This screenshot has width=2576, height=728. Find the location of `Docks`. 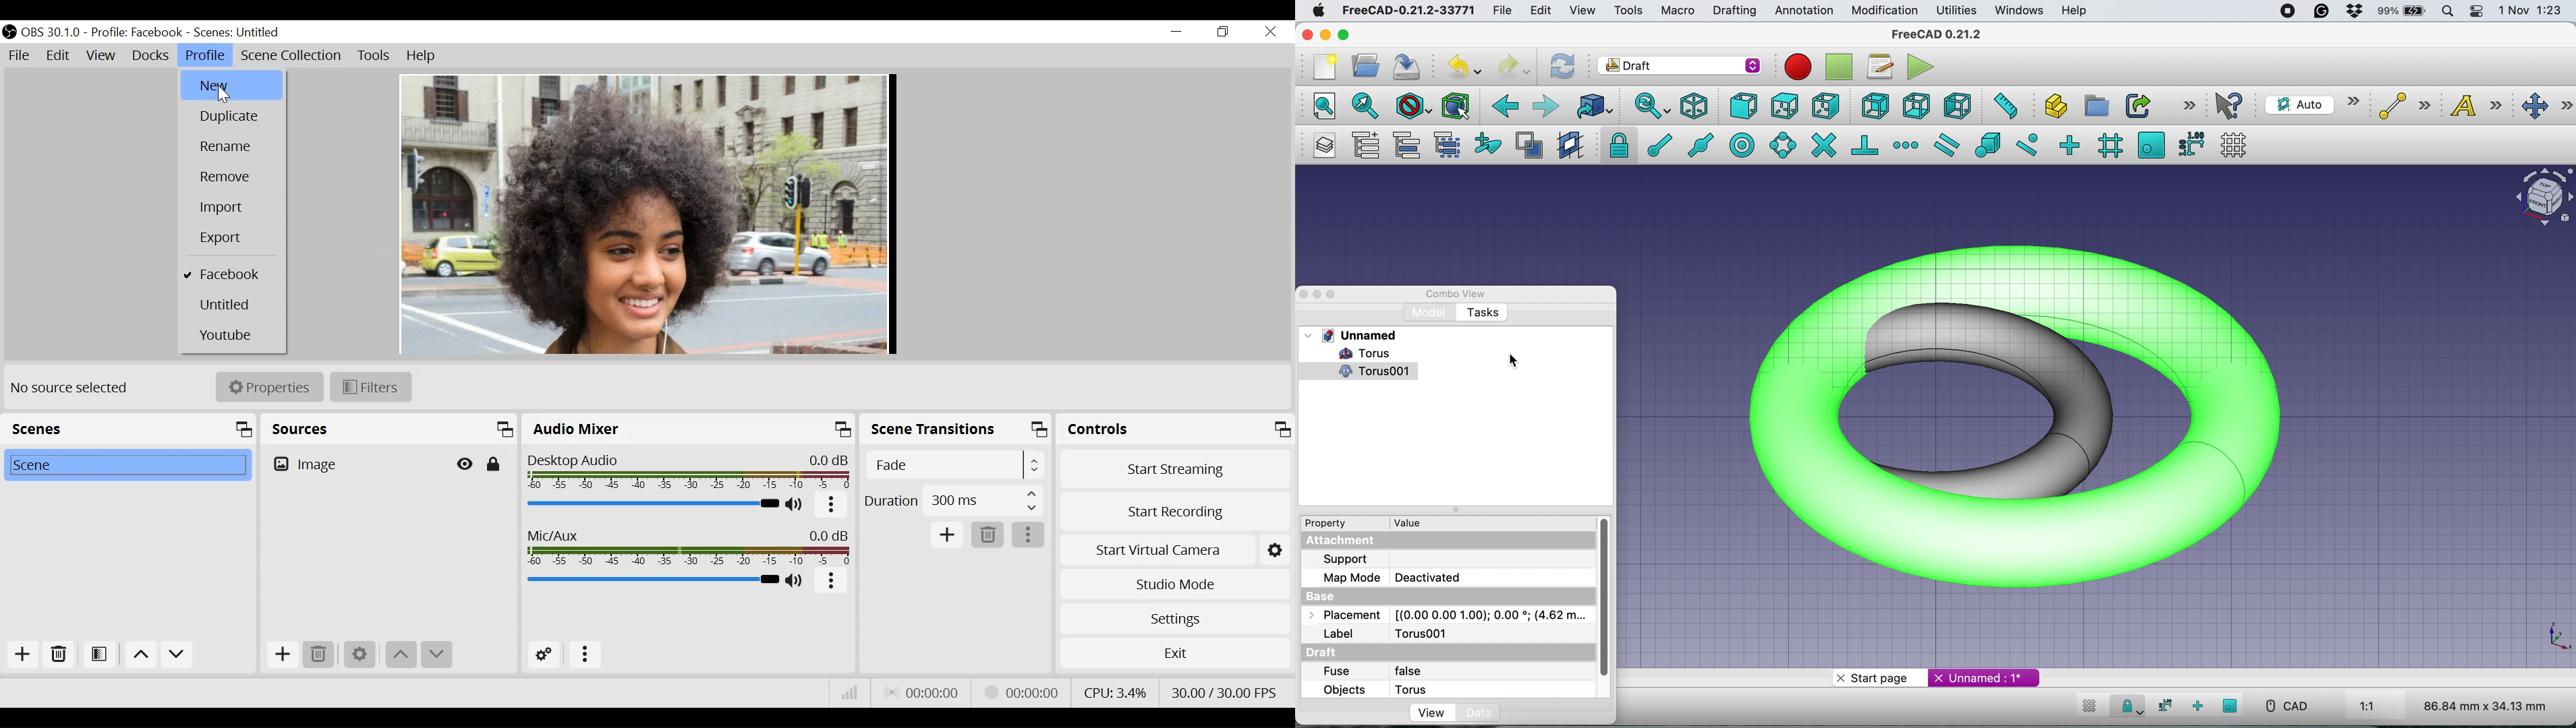

Docks is located at coordinates (150, 56).